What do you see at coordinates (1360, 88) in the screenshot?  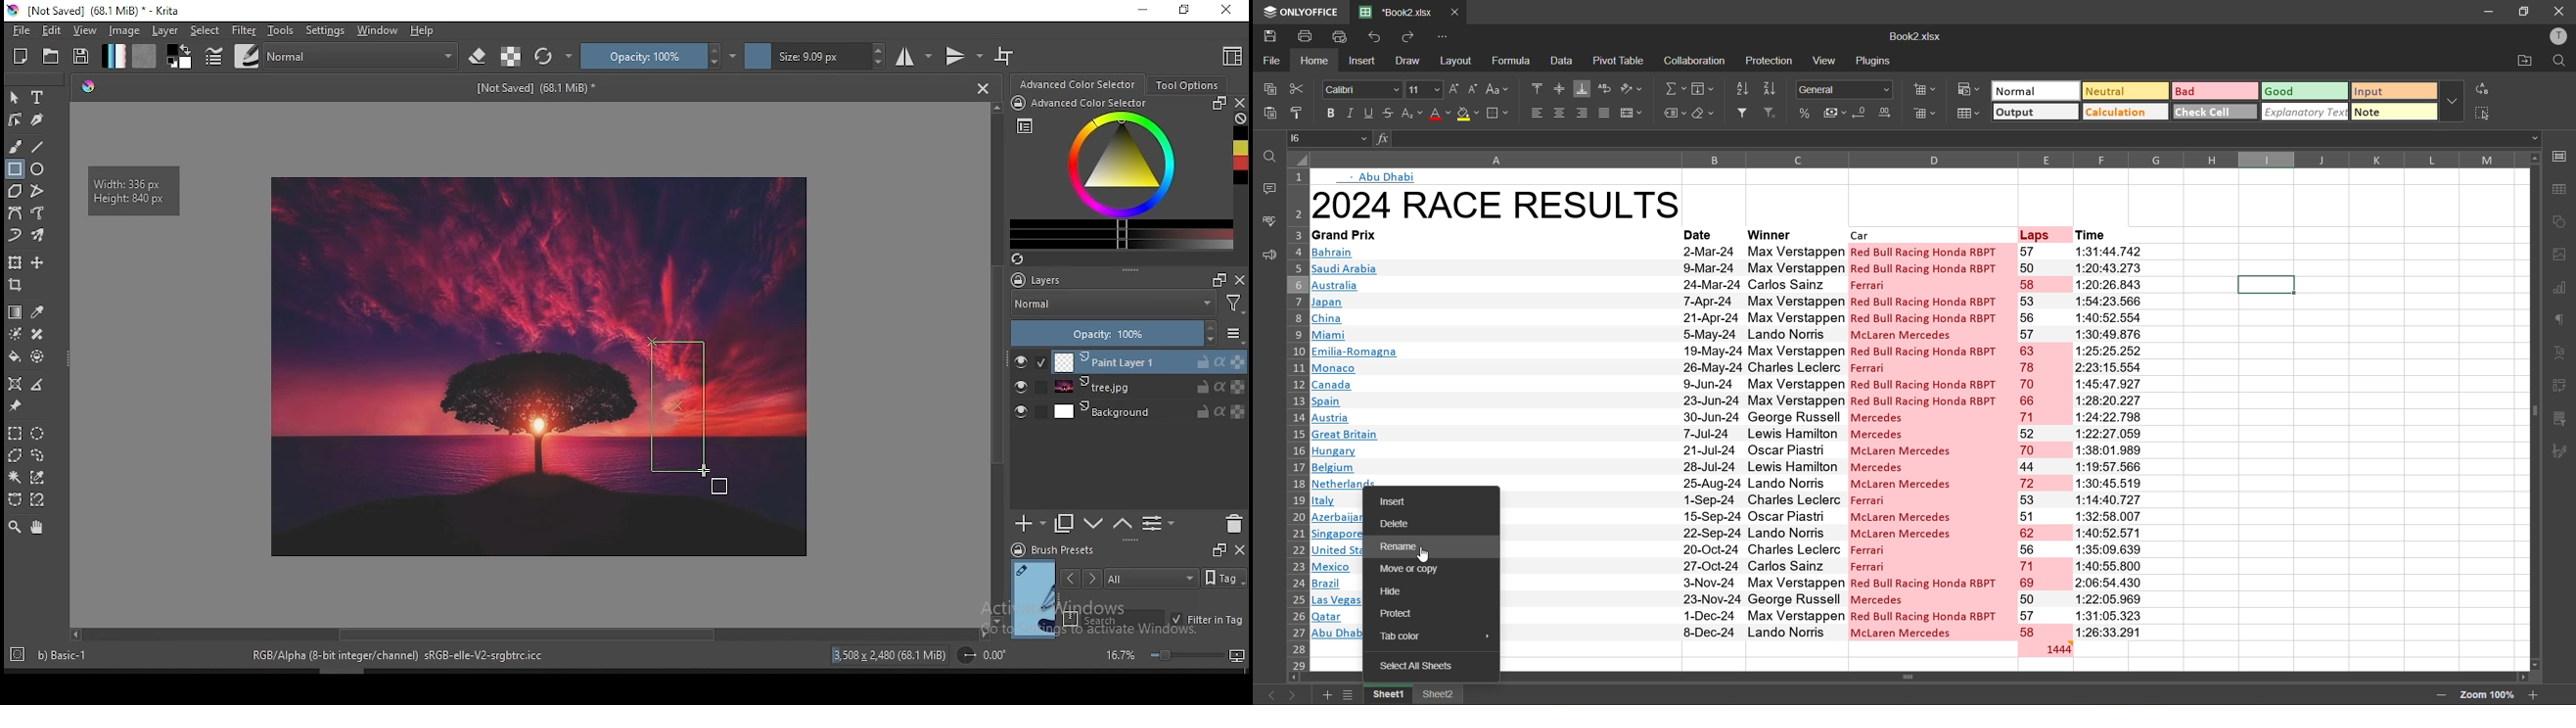 I see `font style` at bounding box center [1360, 88].